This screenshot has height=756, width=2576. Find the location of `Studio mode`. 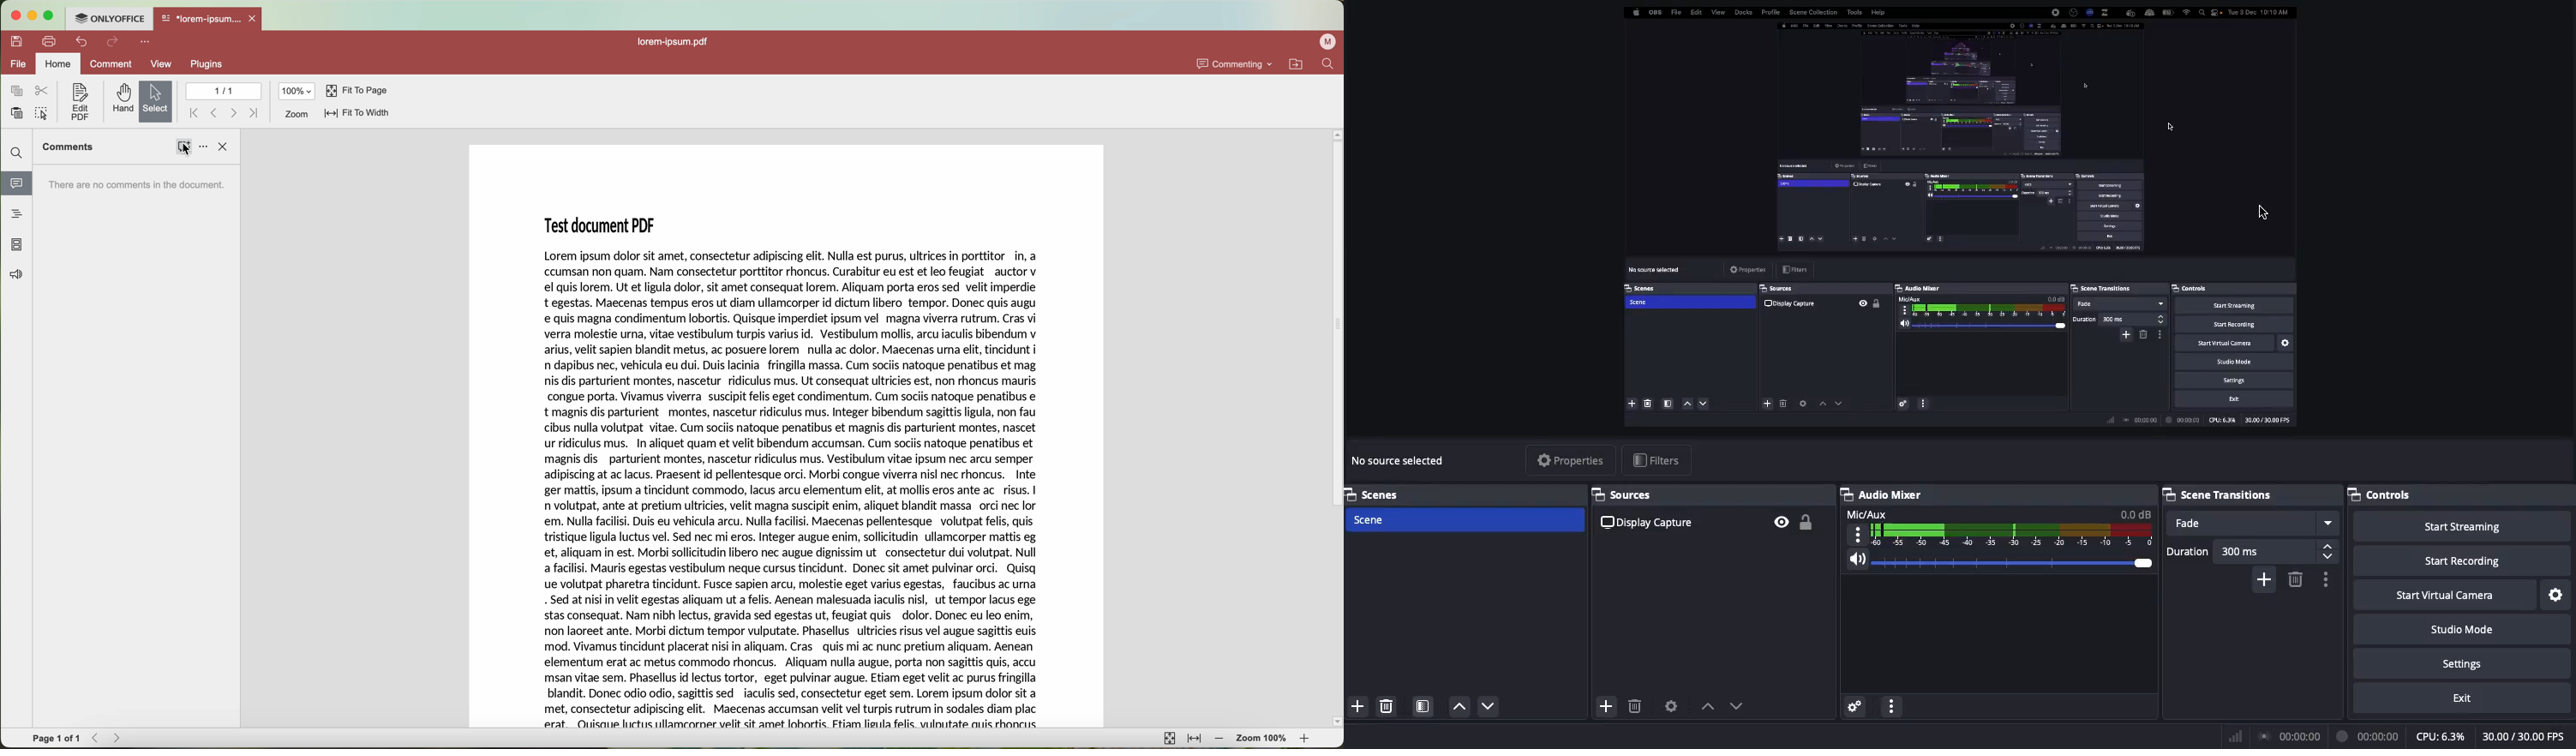

Studio mode is located at coordinates (2460, 627).